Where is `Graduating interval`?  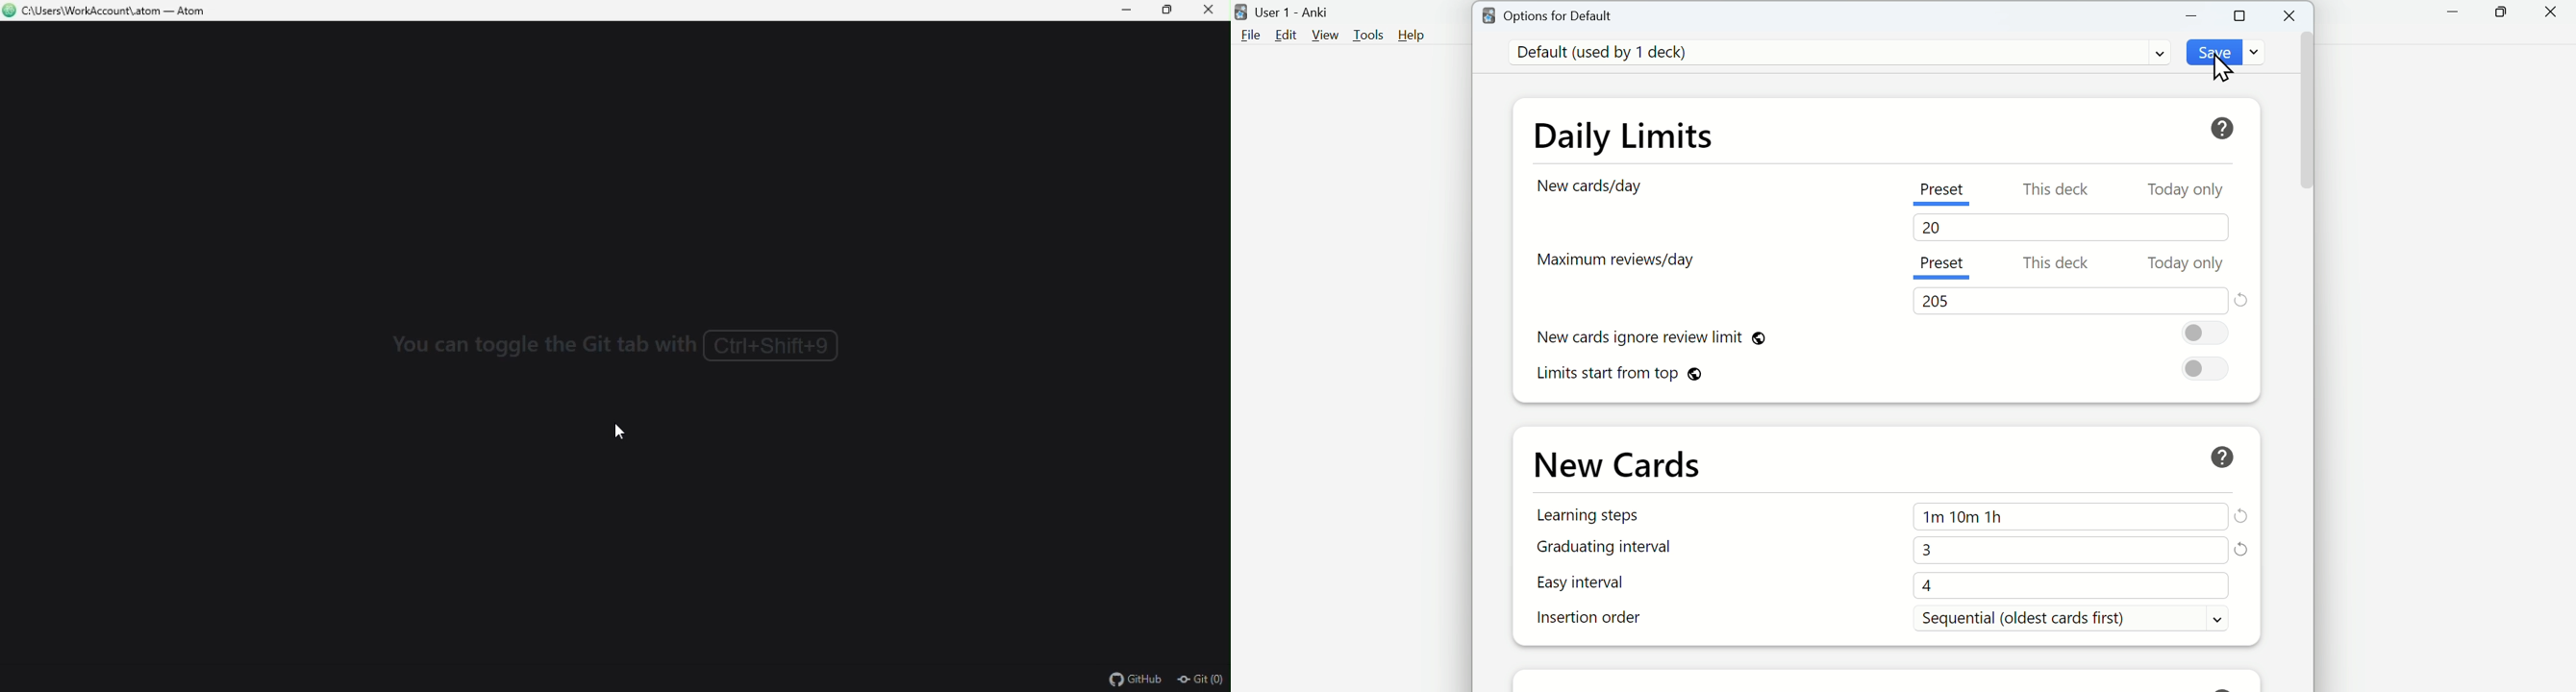
Graduating interval is located at coordinates (1603, 548).